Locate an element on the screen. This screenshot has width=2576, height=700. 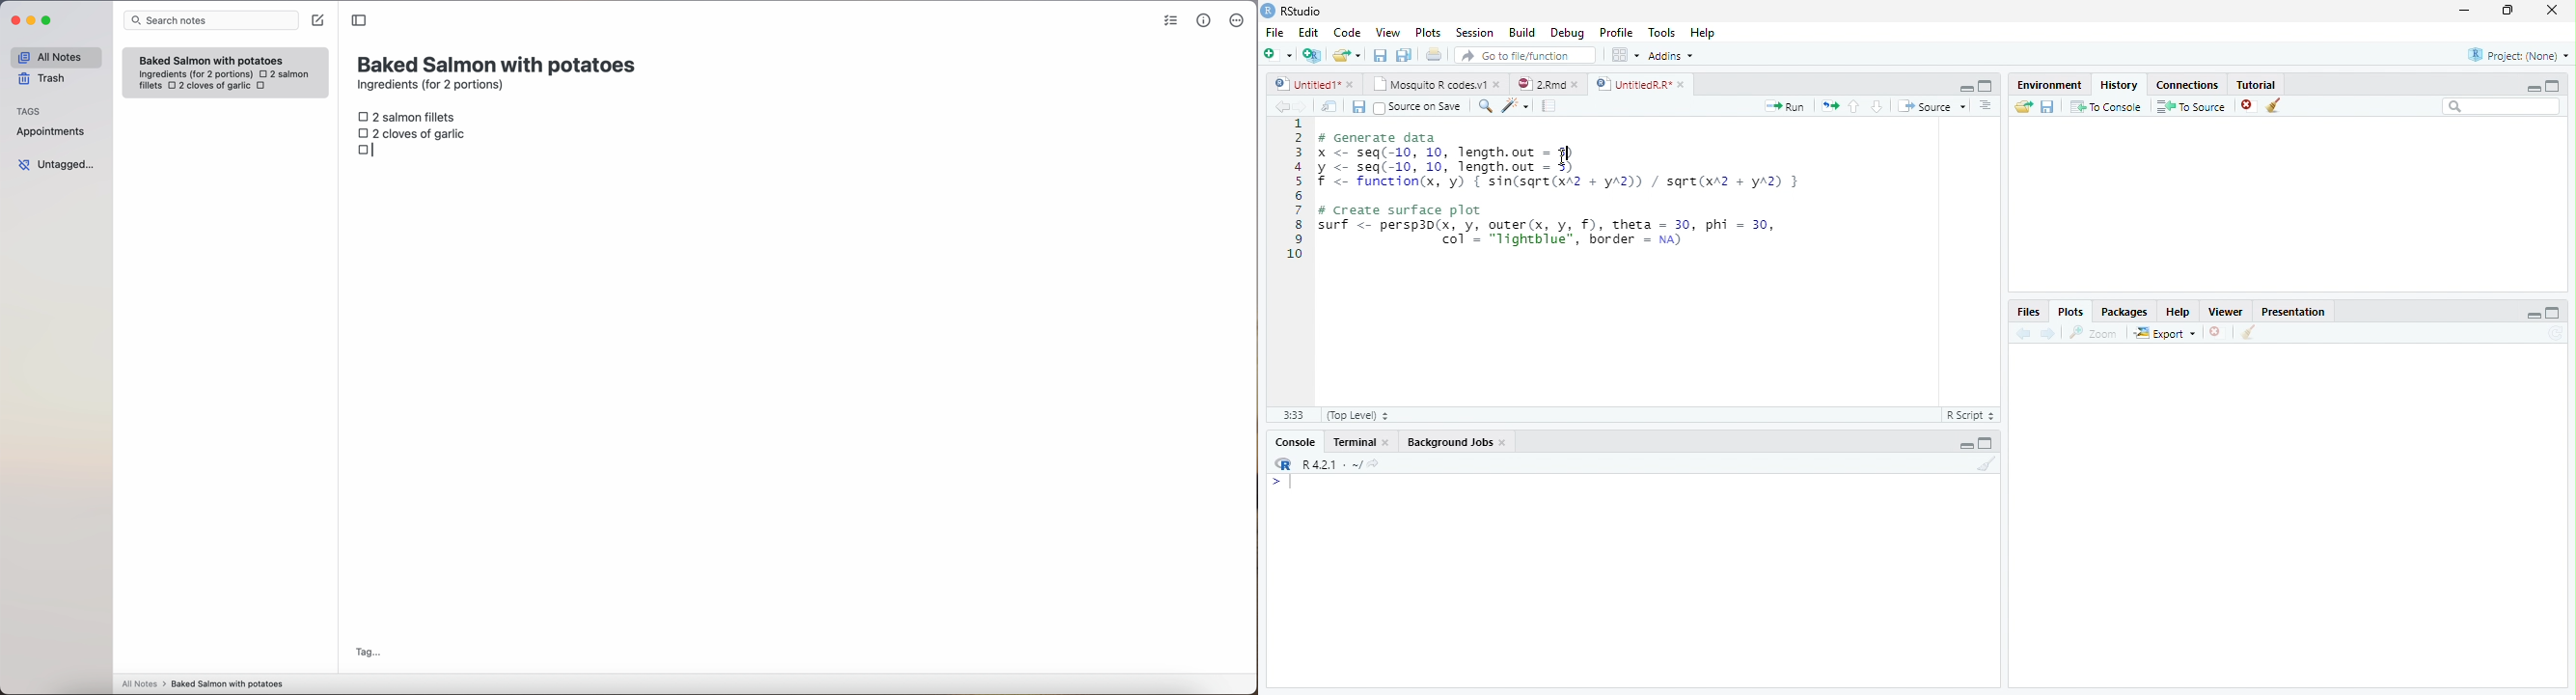
Load history from an existing file is located at coordinates (2022, 107).